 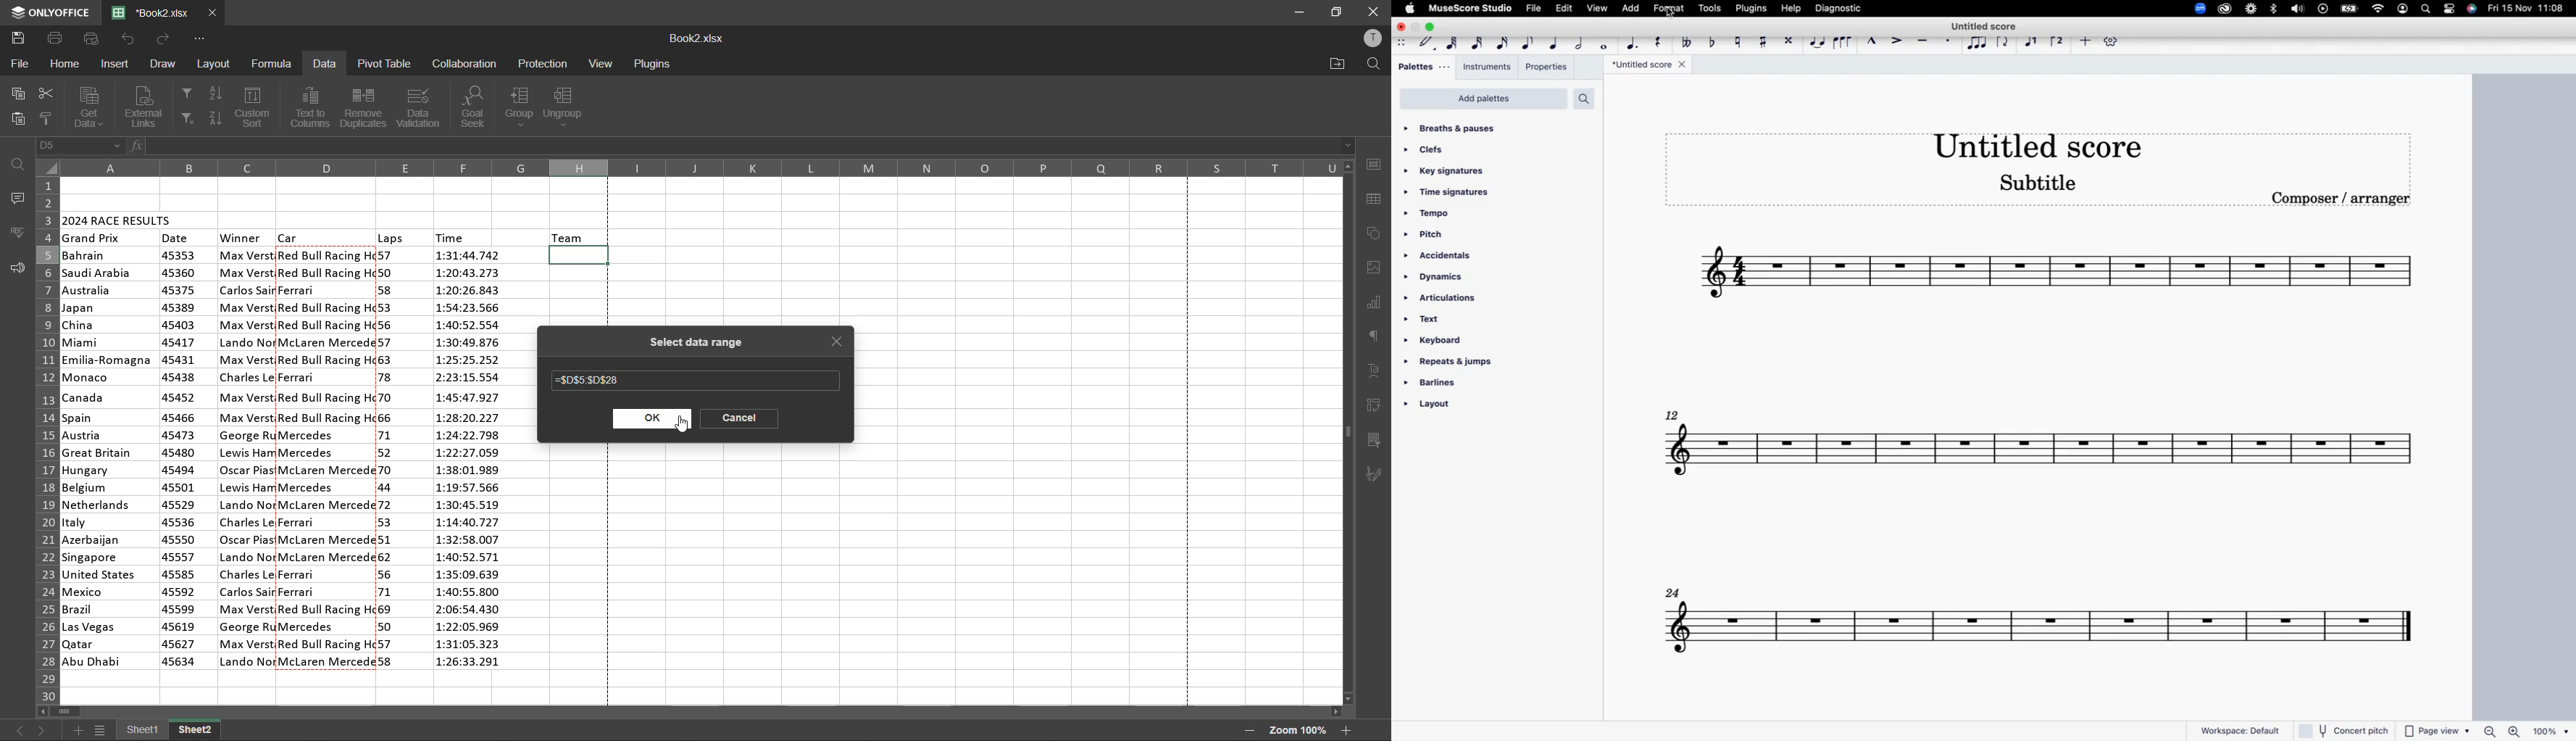 What do you see at coordinates (2225, 10) in the screenshot?
I see `creative cloud` at bounding box center [2225, 10].